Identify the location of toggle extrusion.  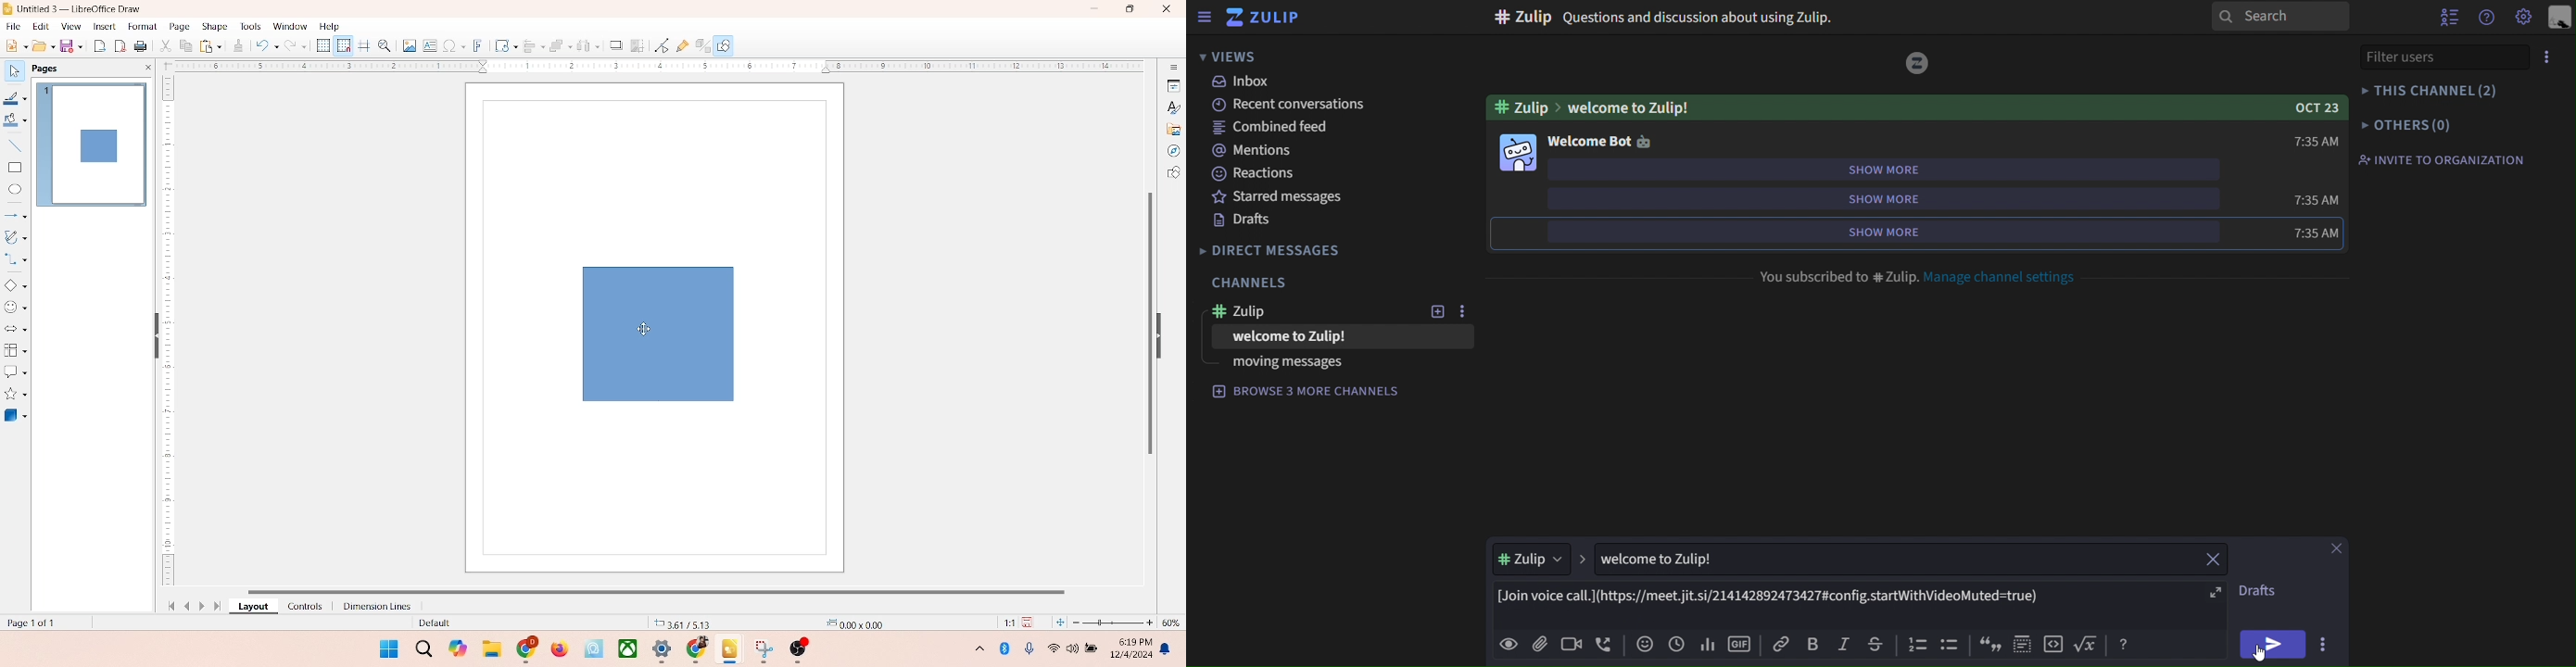
(698, 46).